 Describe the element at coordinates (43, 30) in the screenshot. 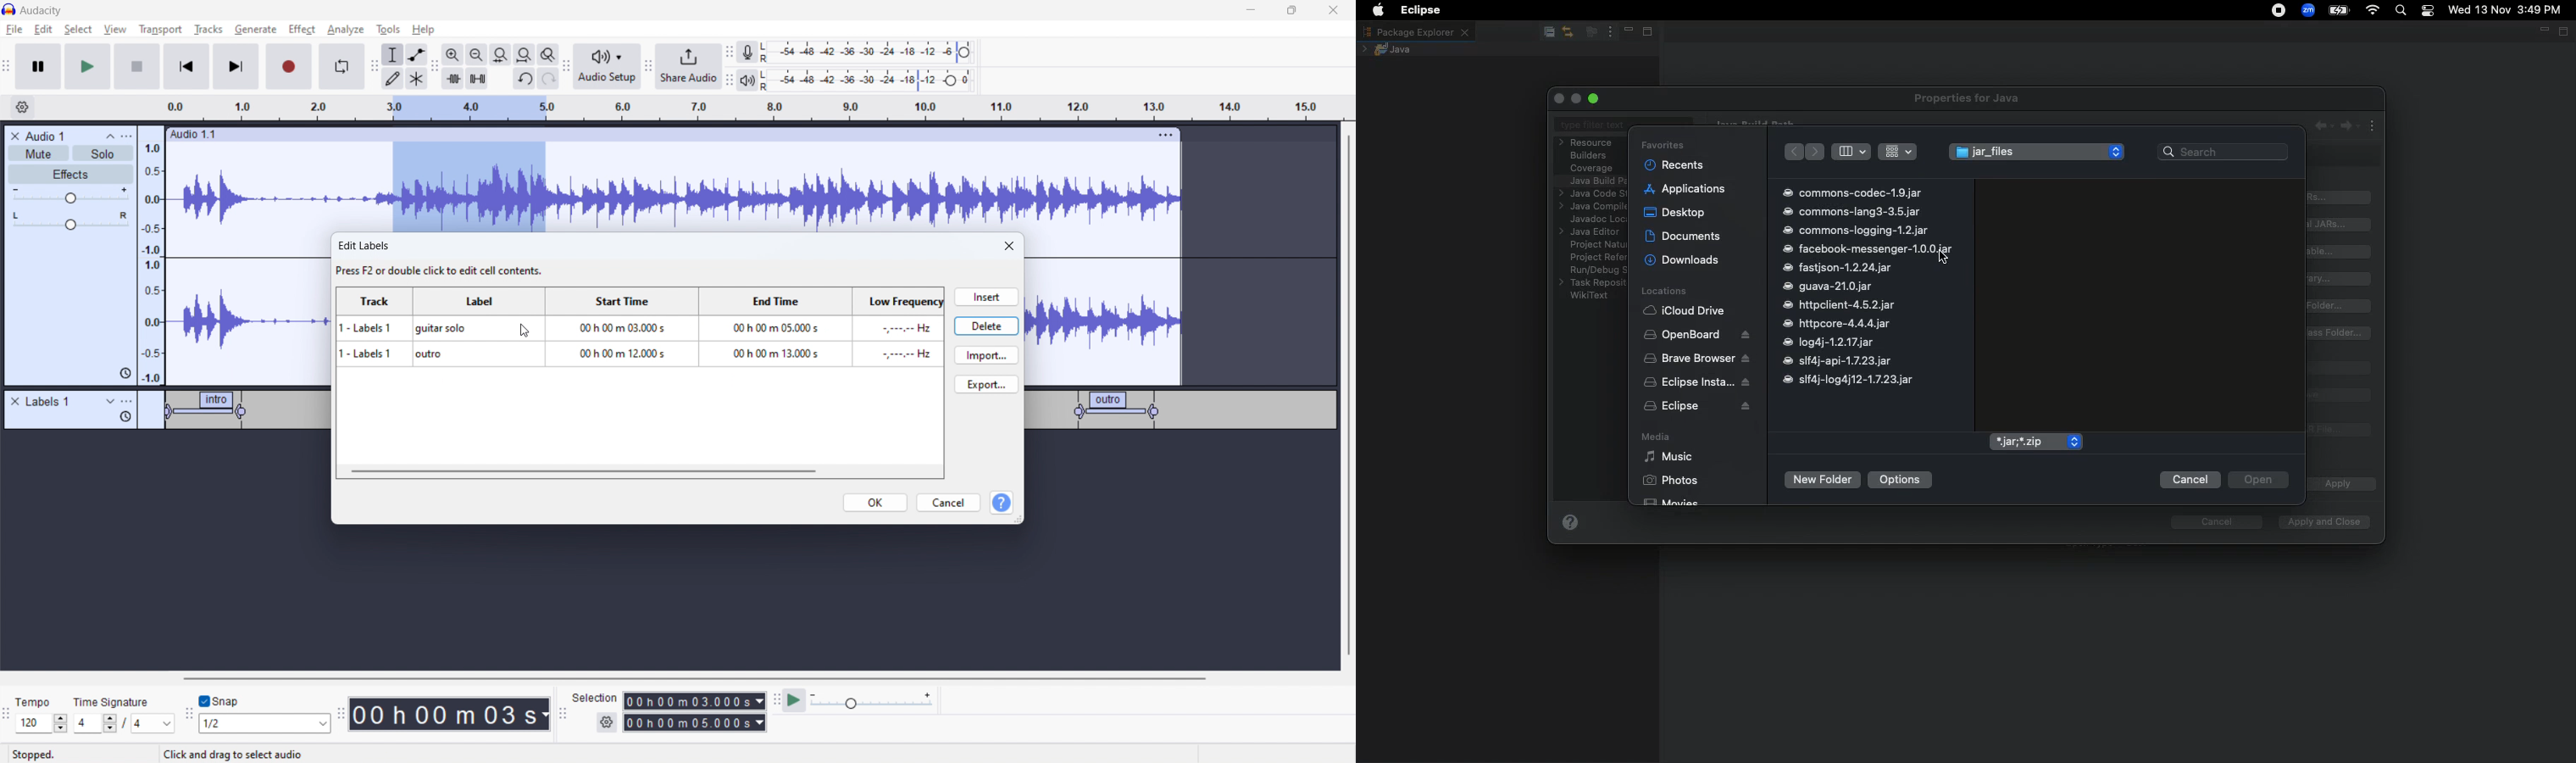

I see `edit` at that location.